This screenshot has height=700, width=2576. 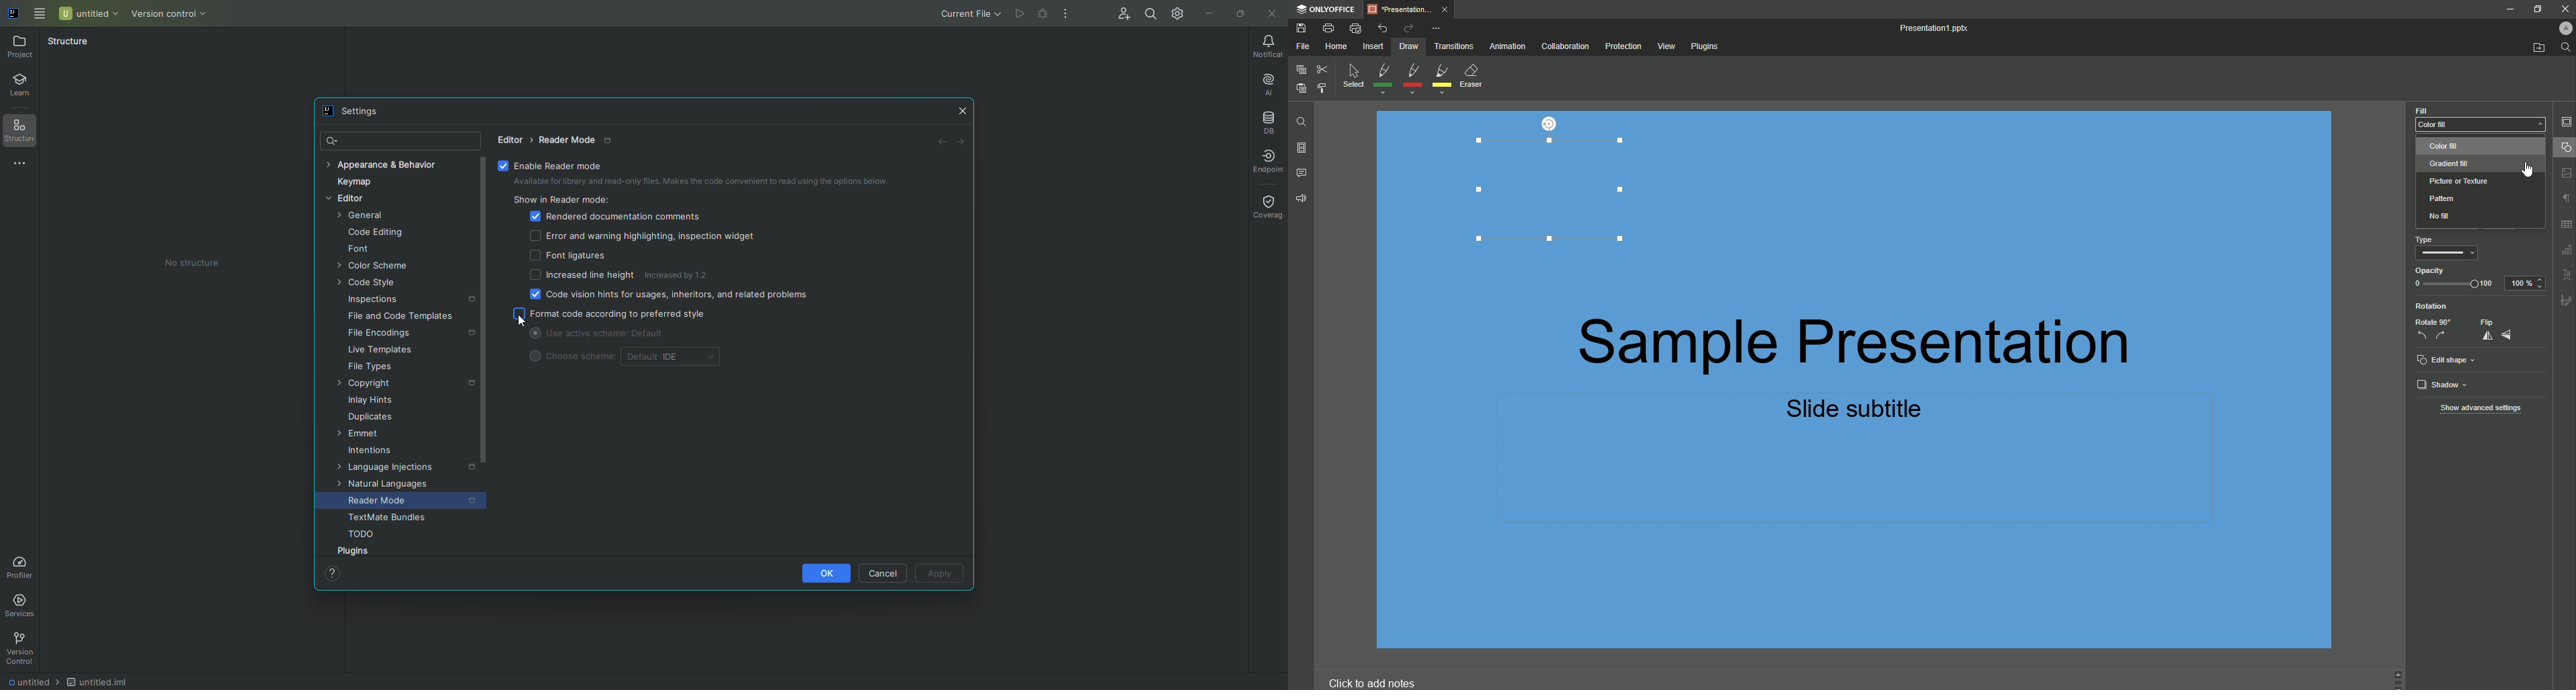 What do you see at coordinates (1303, 172) in the screenshot?
I see `Comments` at bounding box center [1303, 172].